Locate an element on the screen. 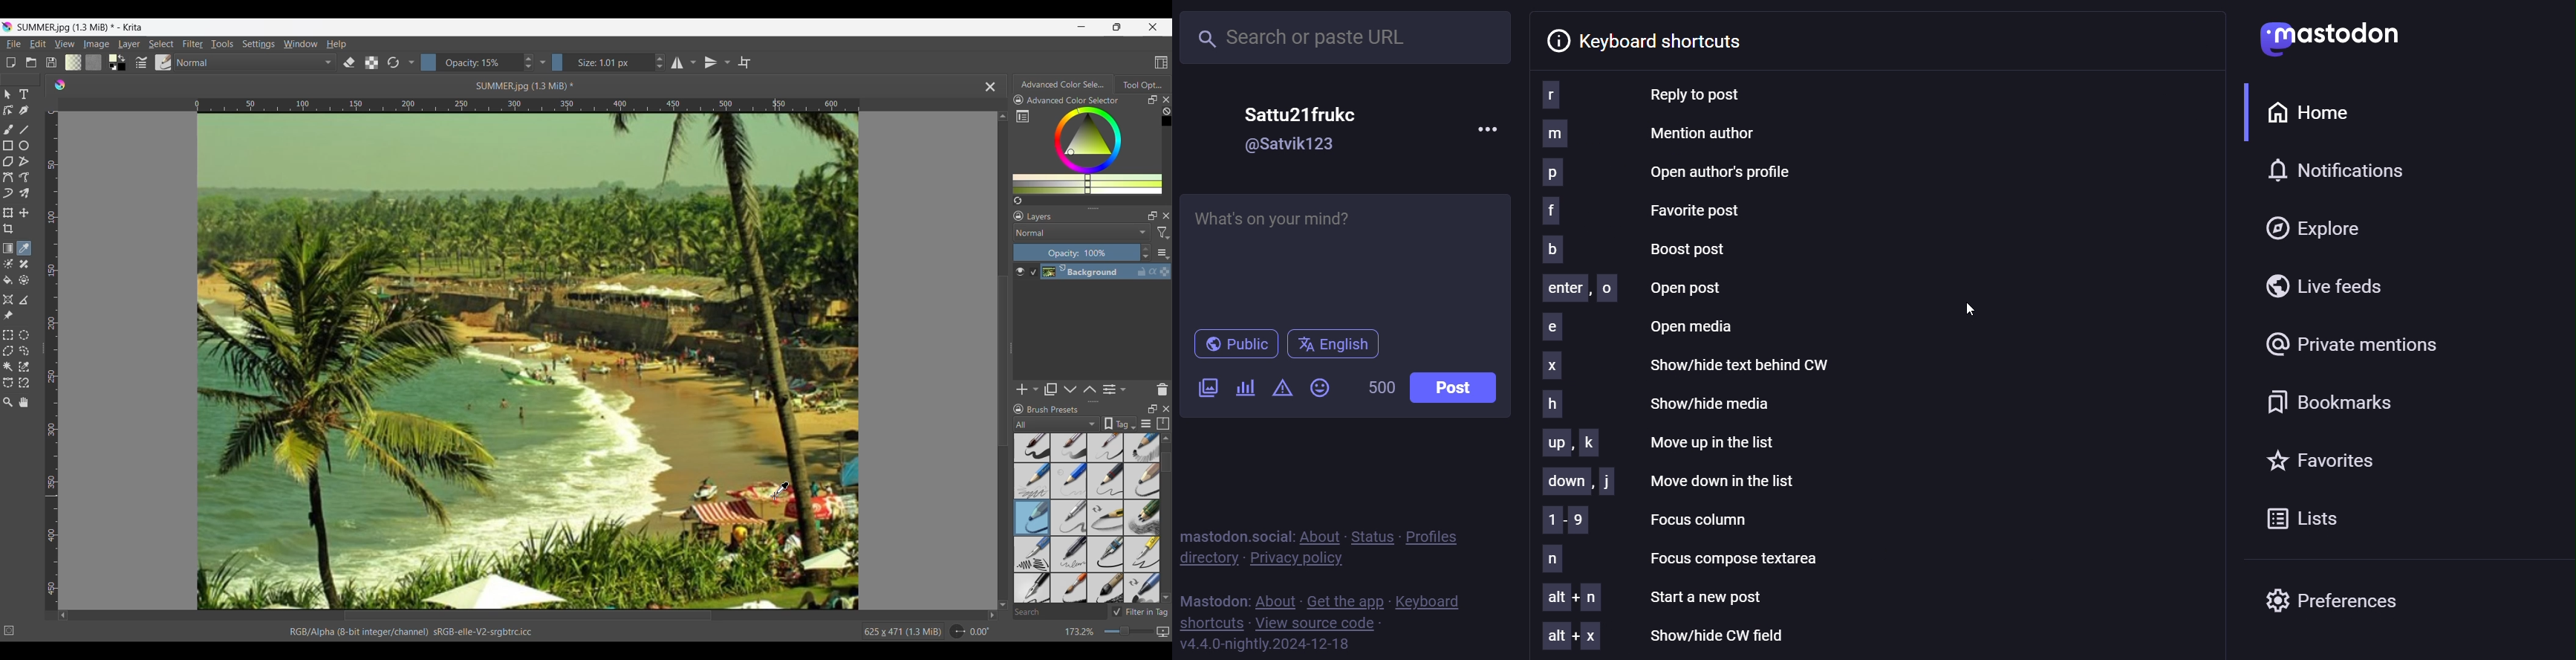  Move a layer is located at coordinates (23, 213).